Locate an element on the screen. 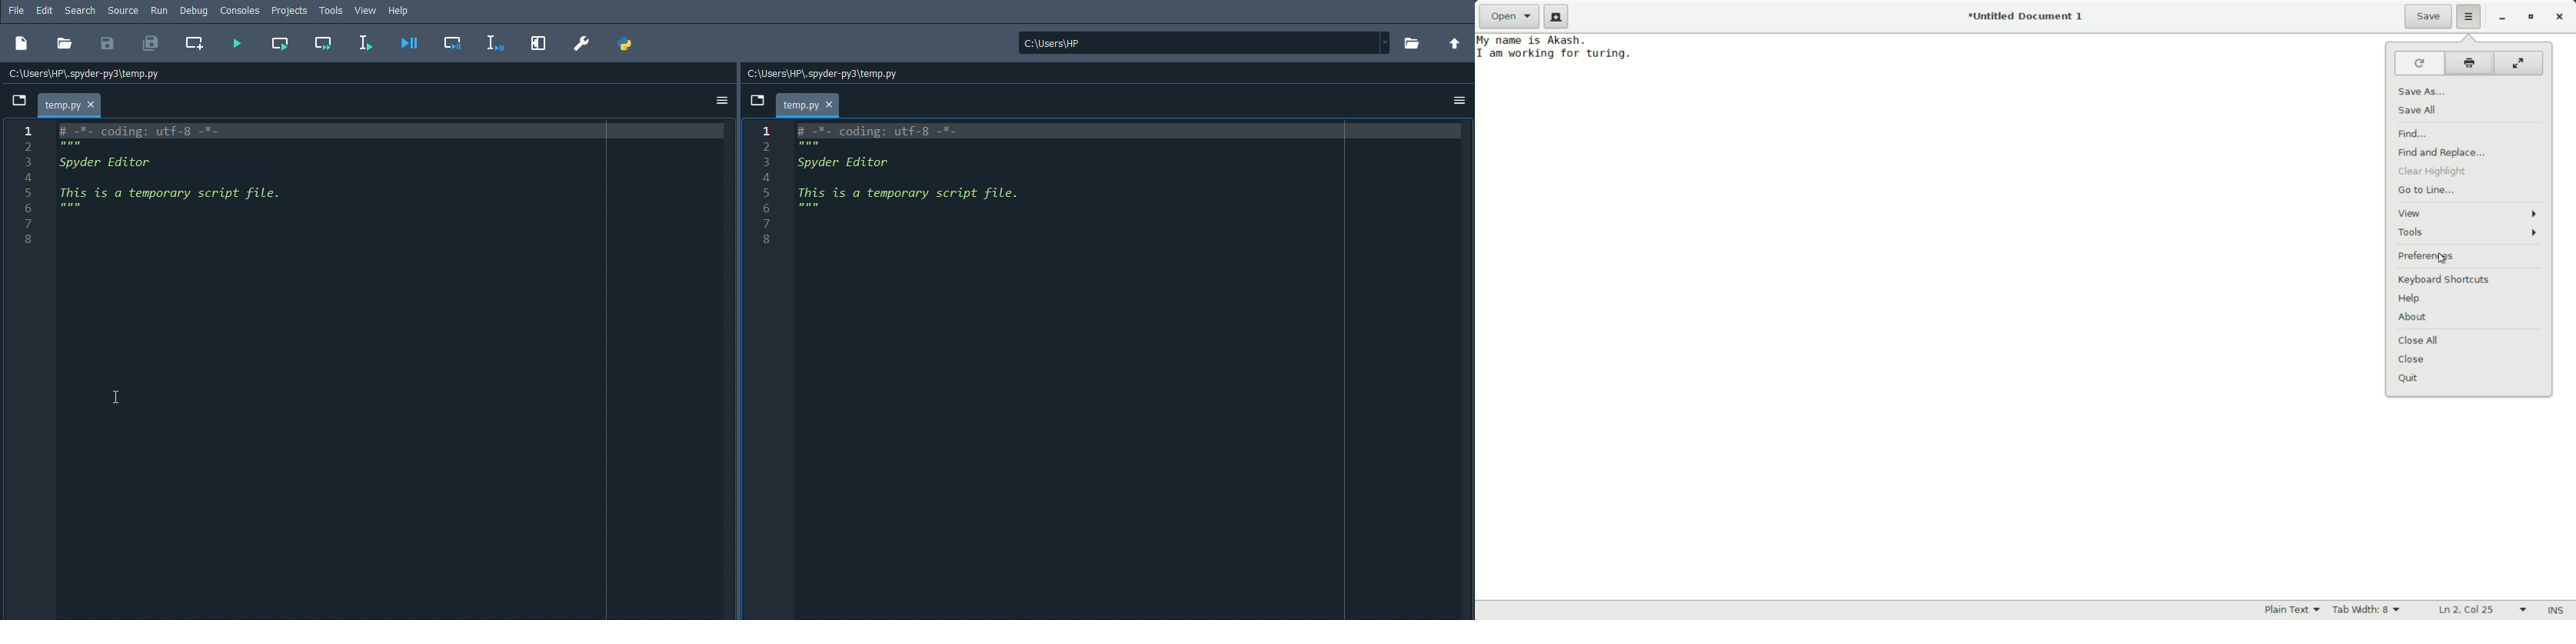 This screenshot has height=644, width=2576. close is located at coordinates (95, 105).